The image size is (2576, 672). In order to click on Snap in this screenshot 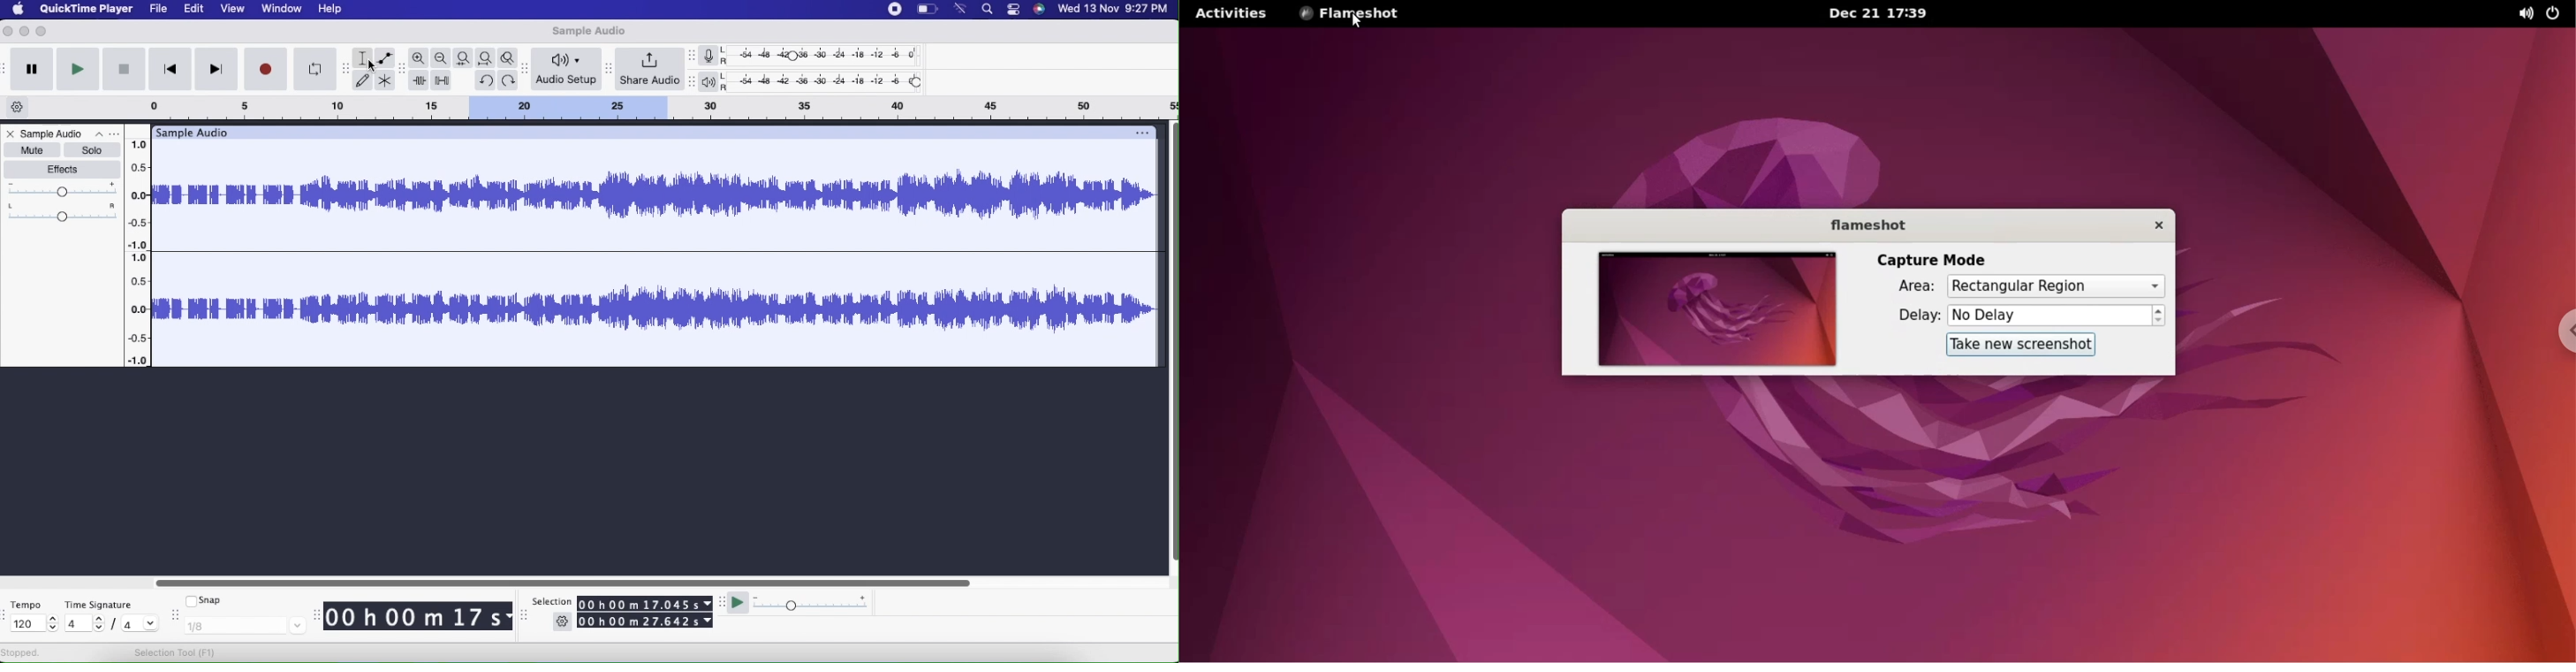, I will do `click(204, 598)`.